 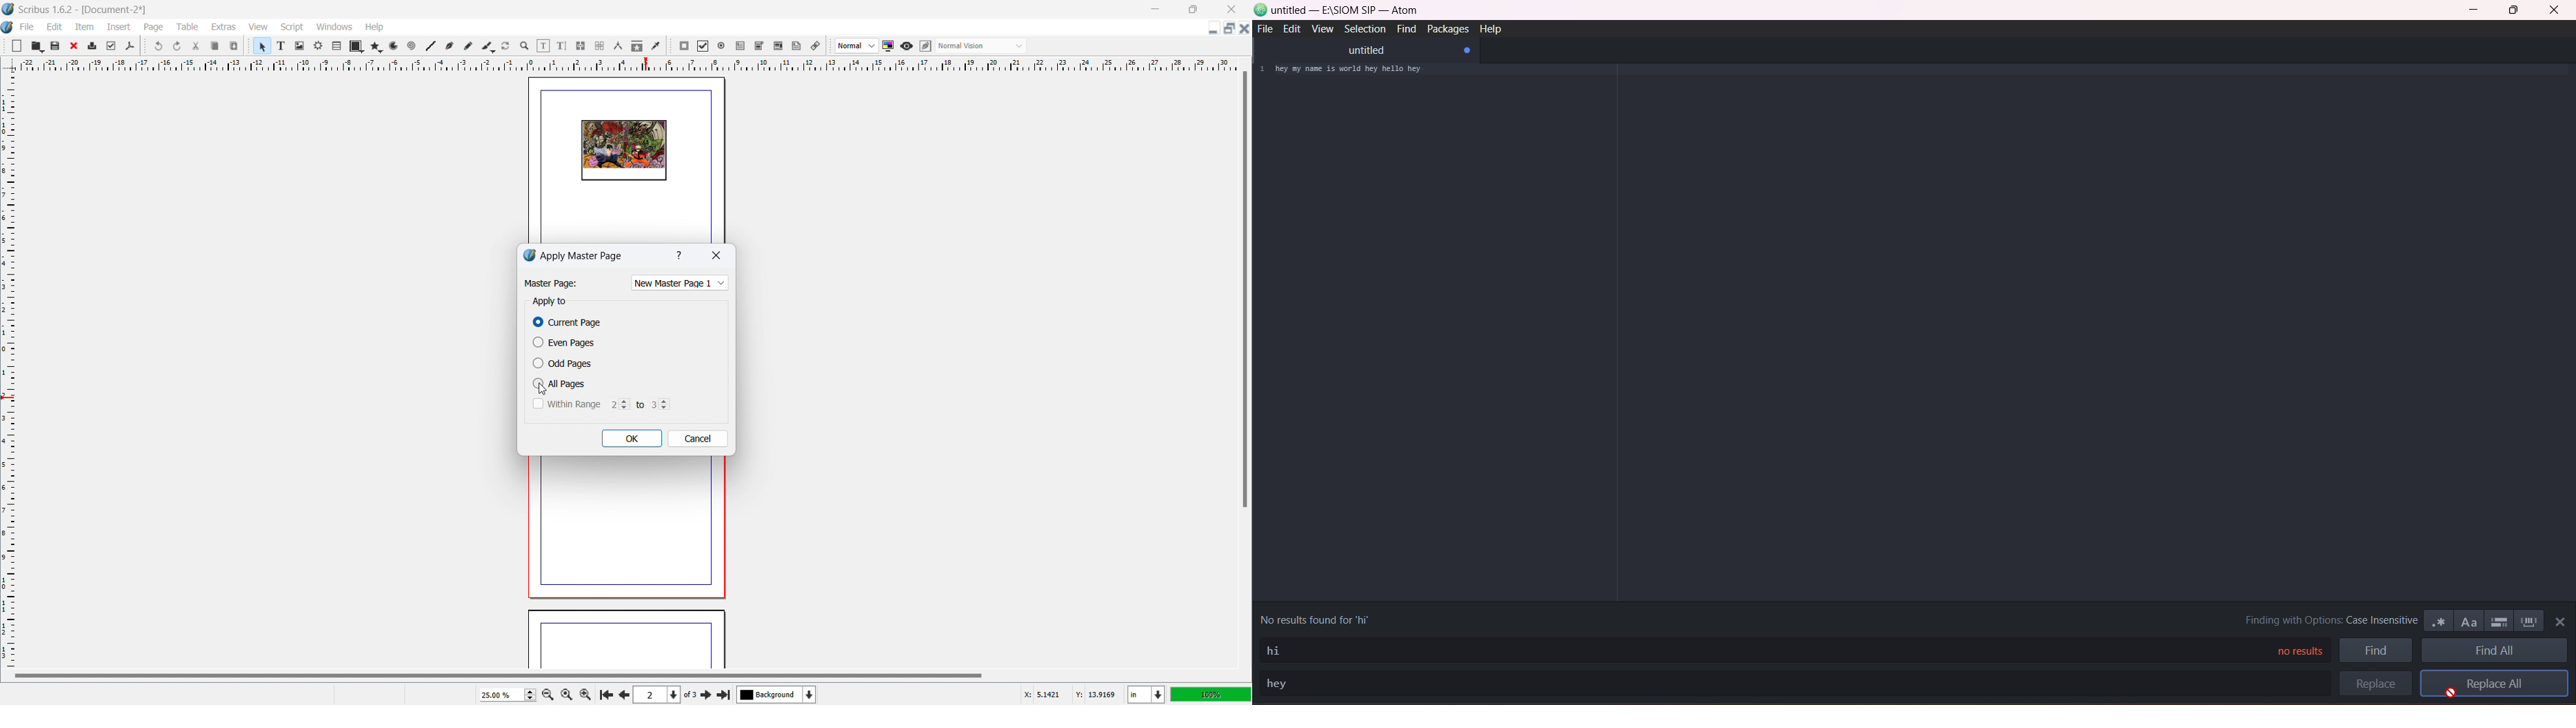 I want to click on packages, so click(x=1445, y=30).